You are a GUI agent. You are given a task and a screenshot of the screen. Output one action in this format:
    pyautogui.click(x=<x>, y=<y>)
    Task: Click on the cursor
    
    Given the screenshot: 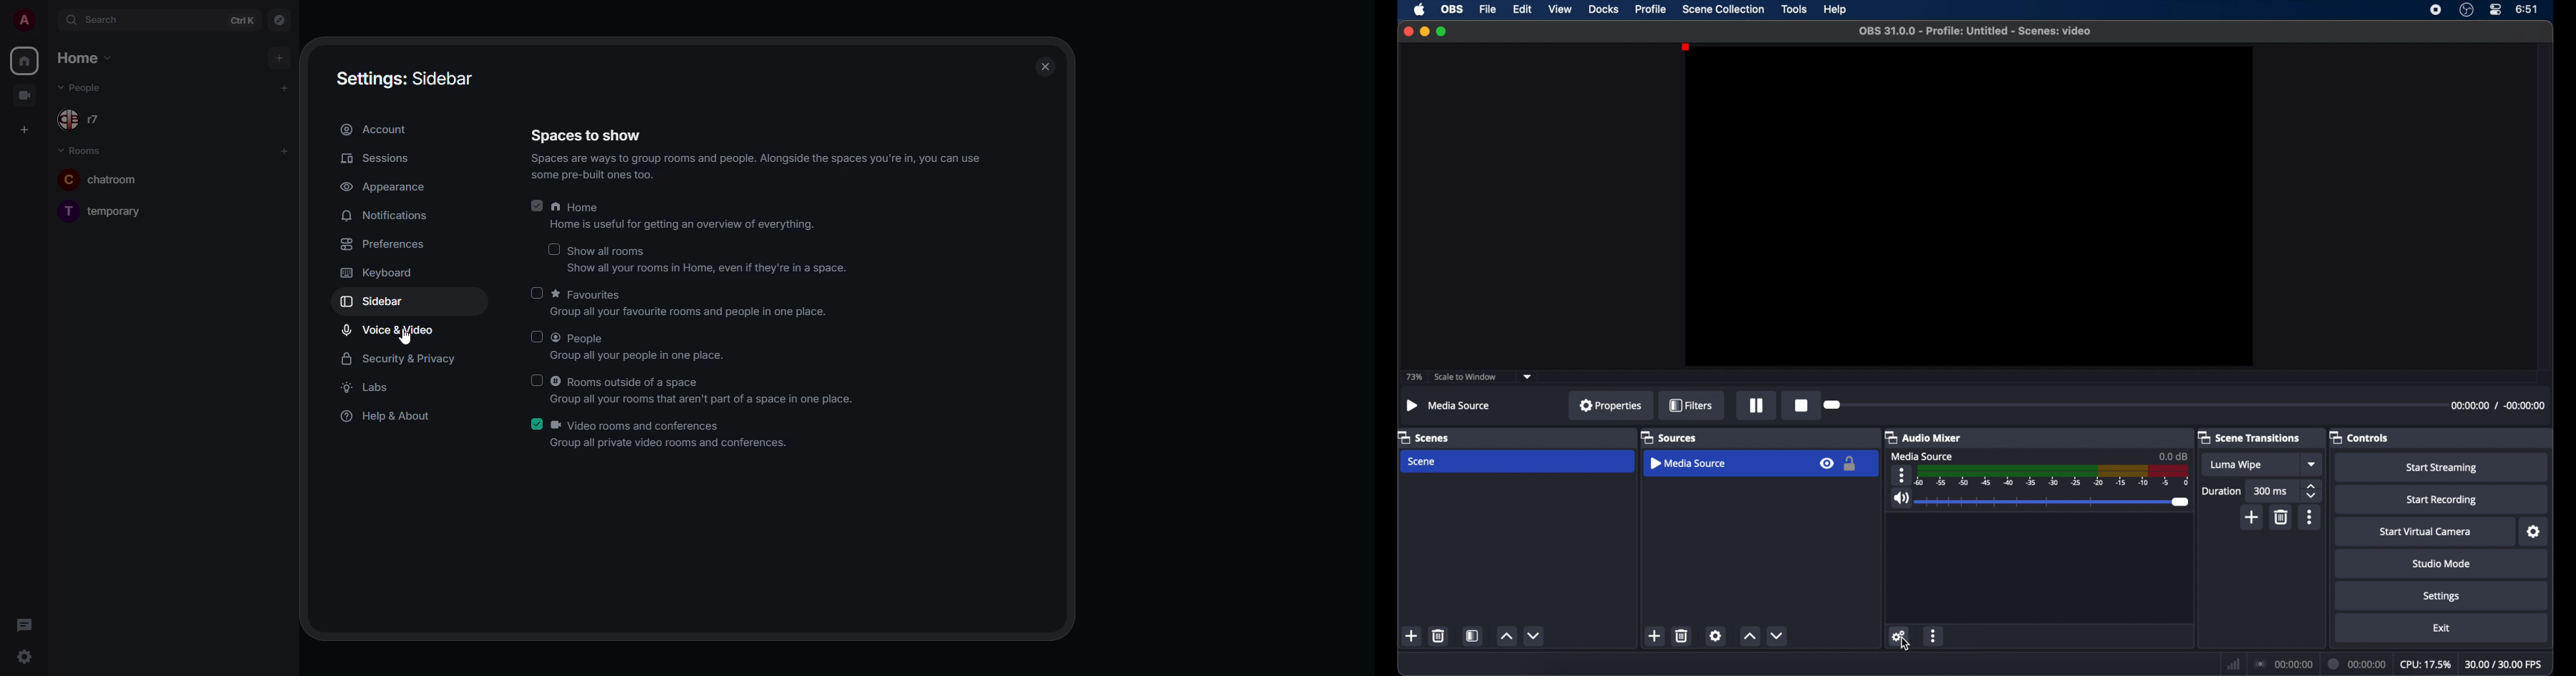 What is the action you would take?
    pyautogui.click(x=1907, y=645)
    